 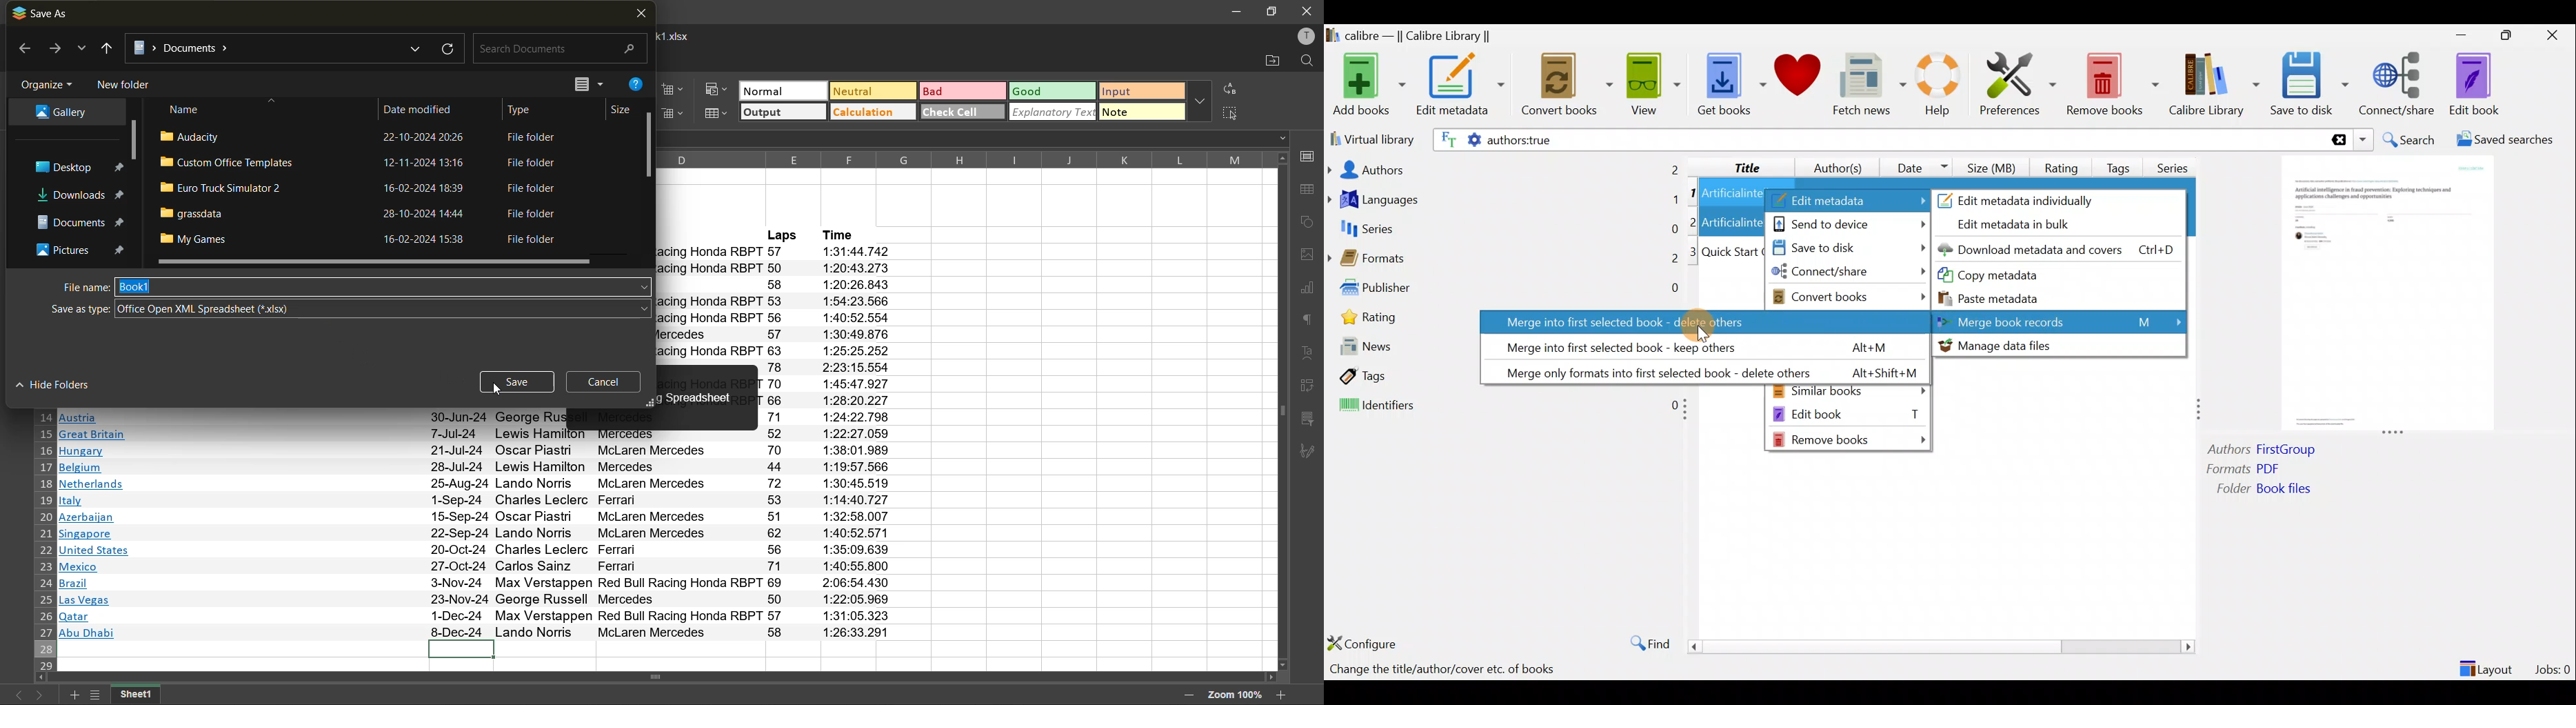 I want to click on Saved searches, so click(x=2509, y=141).